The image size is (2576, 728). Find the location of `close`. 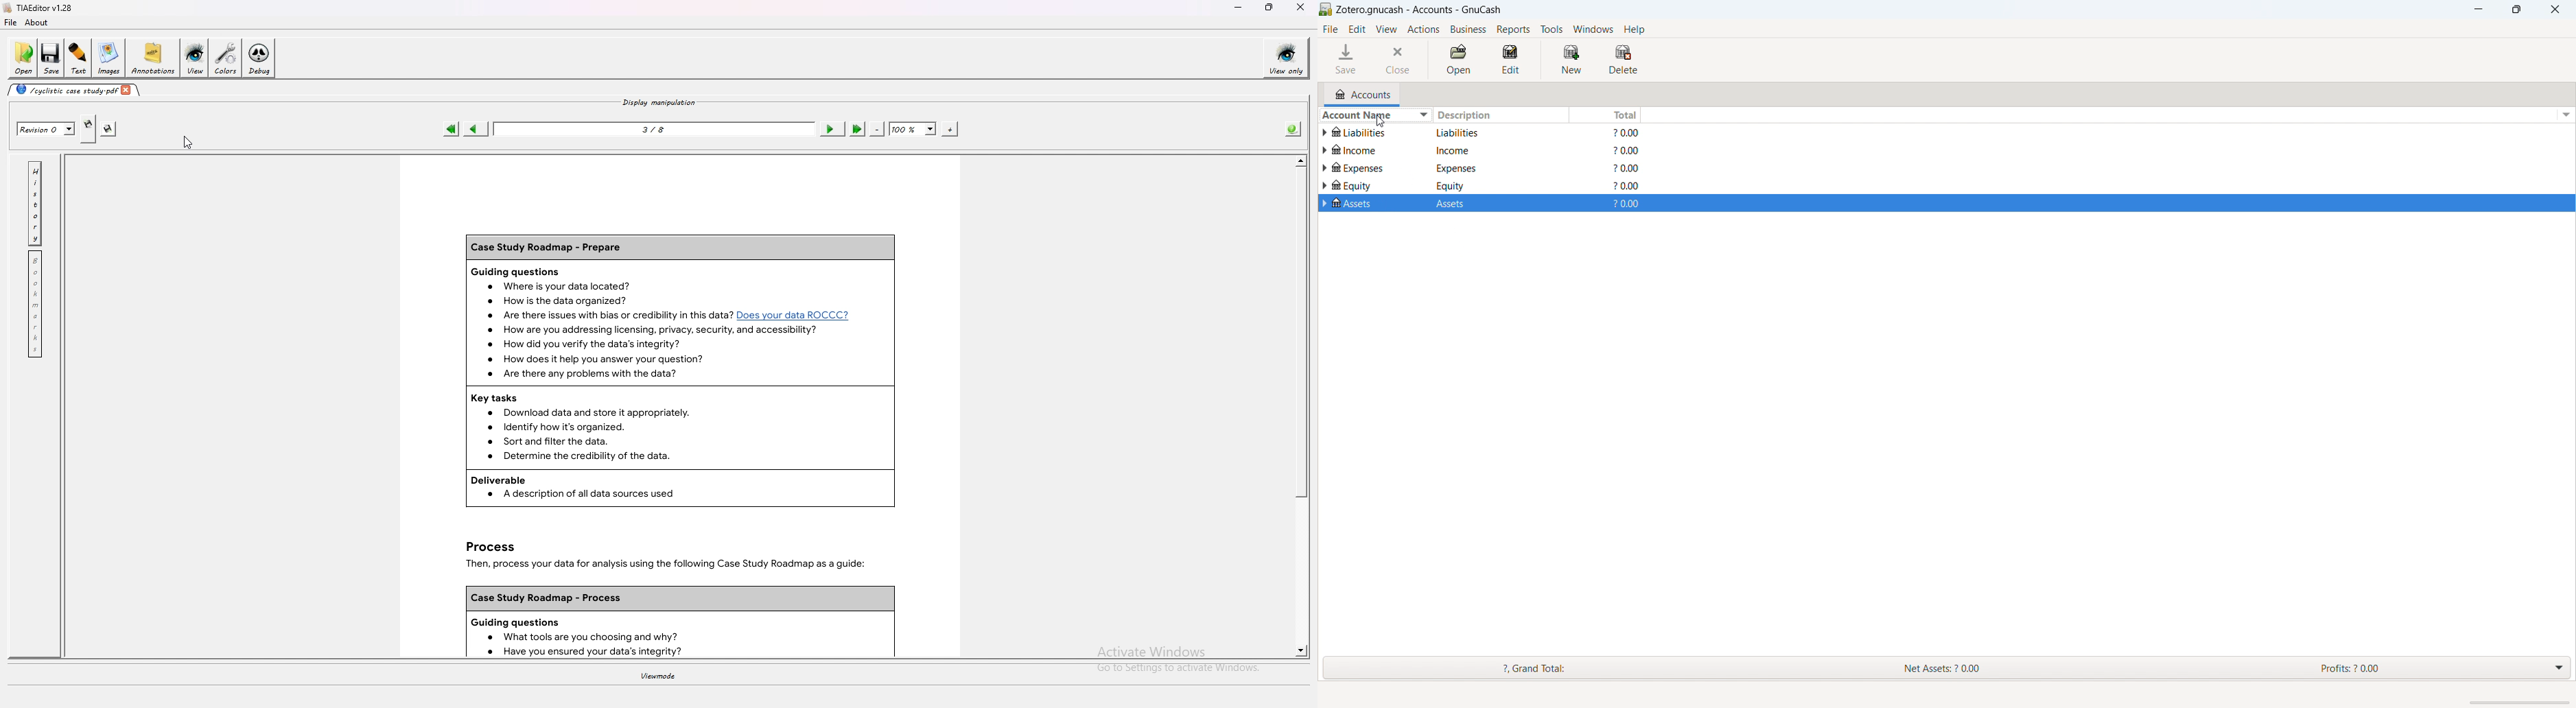

close is located at coordinates (129, 89).